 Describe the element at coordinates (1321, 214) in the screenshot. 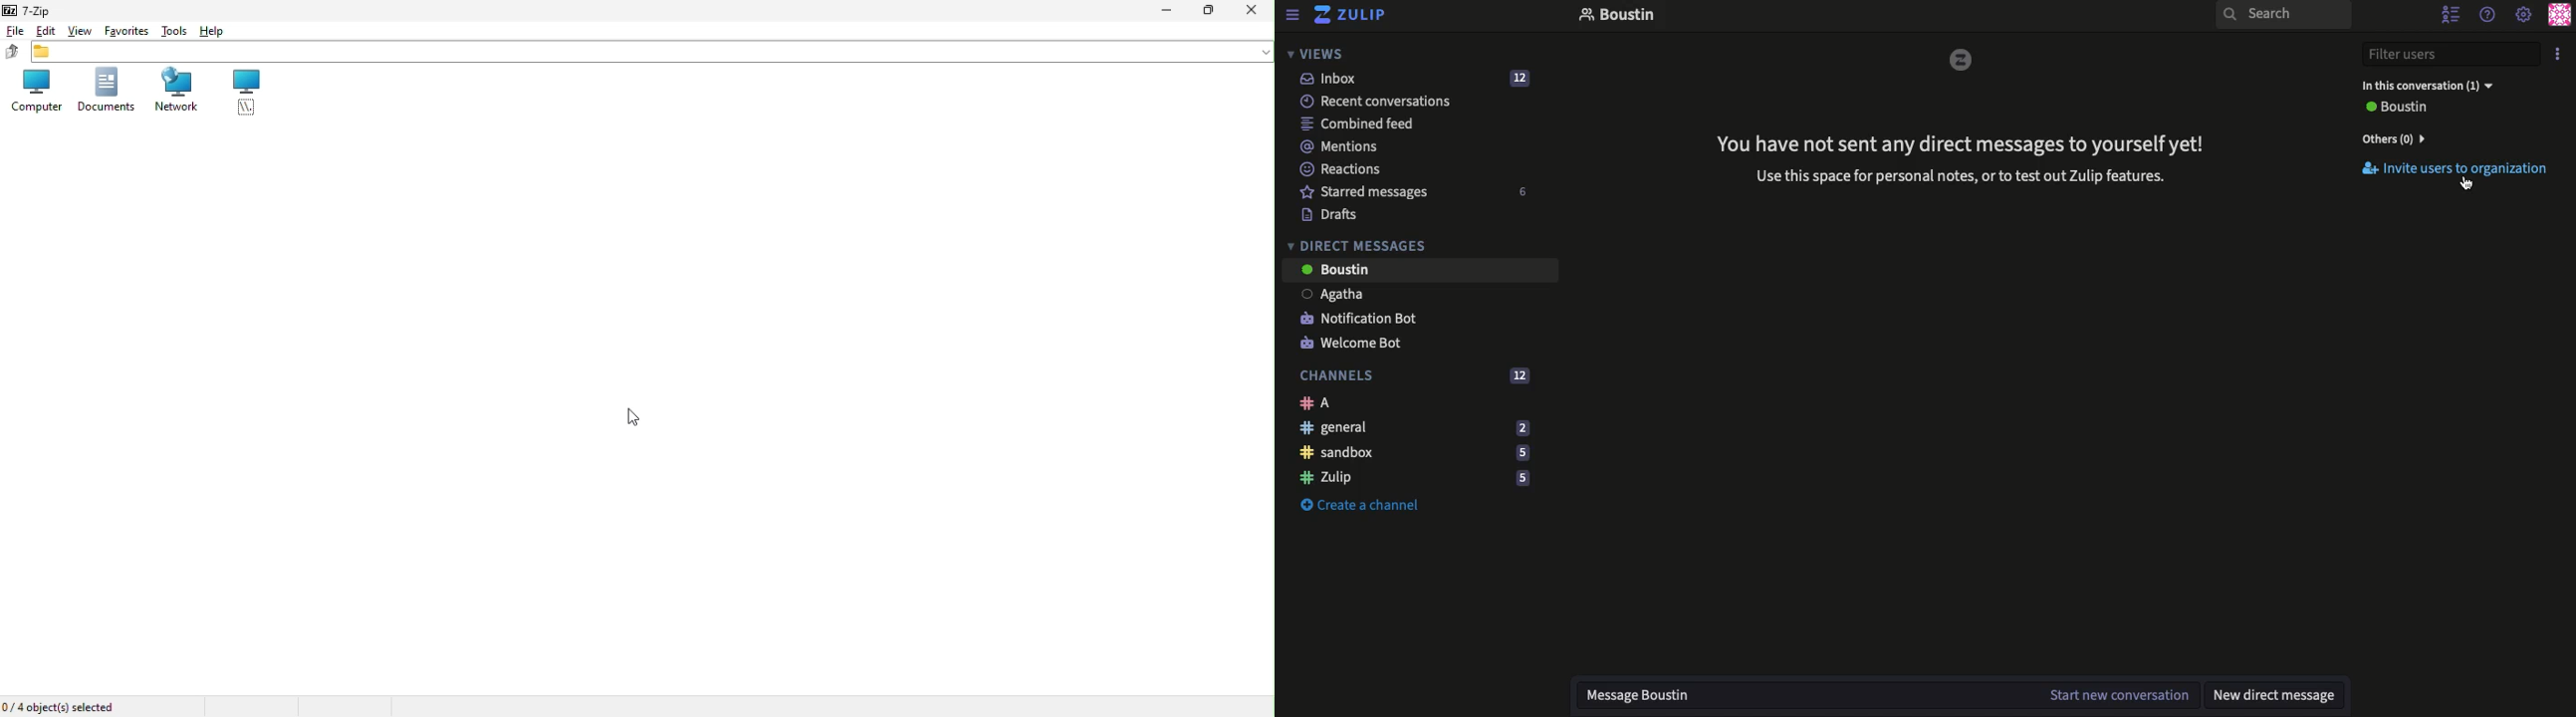

I see `Drafts` at that location.